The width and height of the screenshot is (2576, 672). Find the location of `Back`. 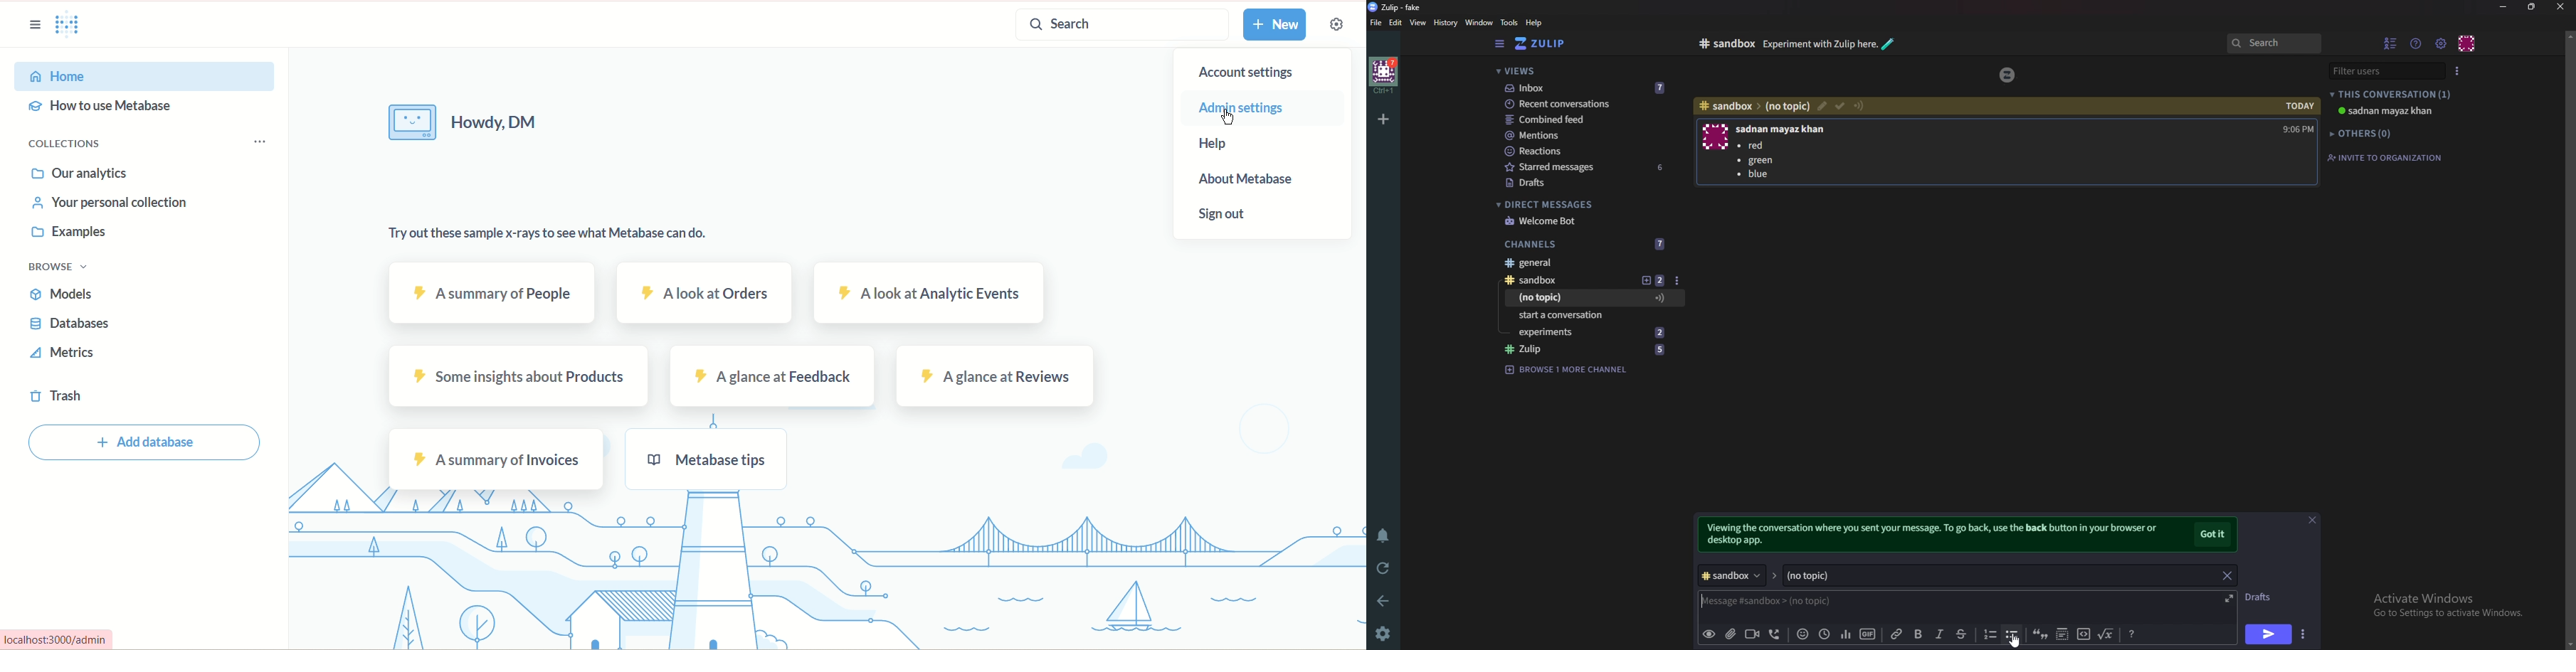

Back is located at coordinates (1386, 600).